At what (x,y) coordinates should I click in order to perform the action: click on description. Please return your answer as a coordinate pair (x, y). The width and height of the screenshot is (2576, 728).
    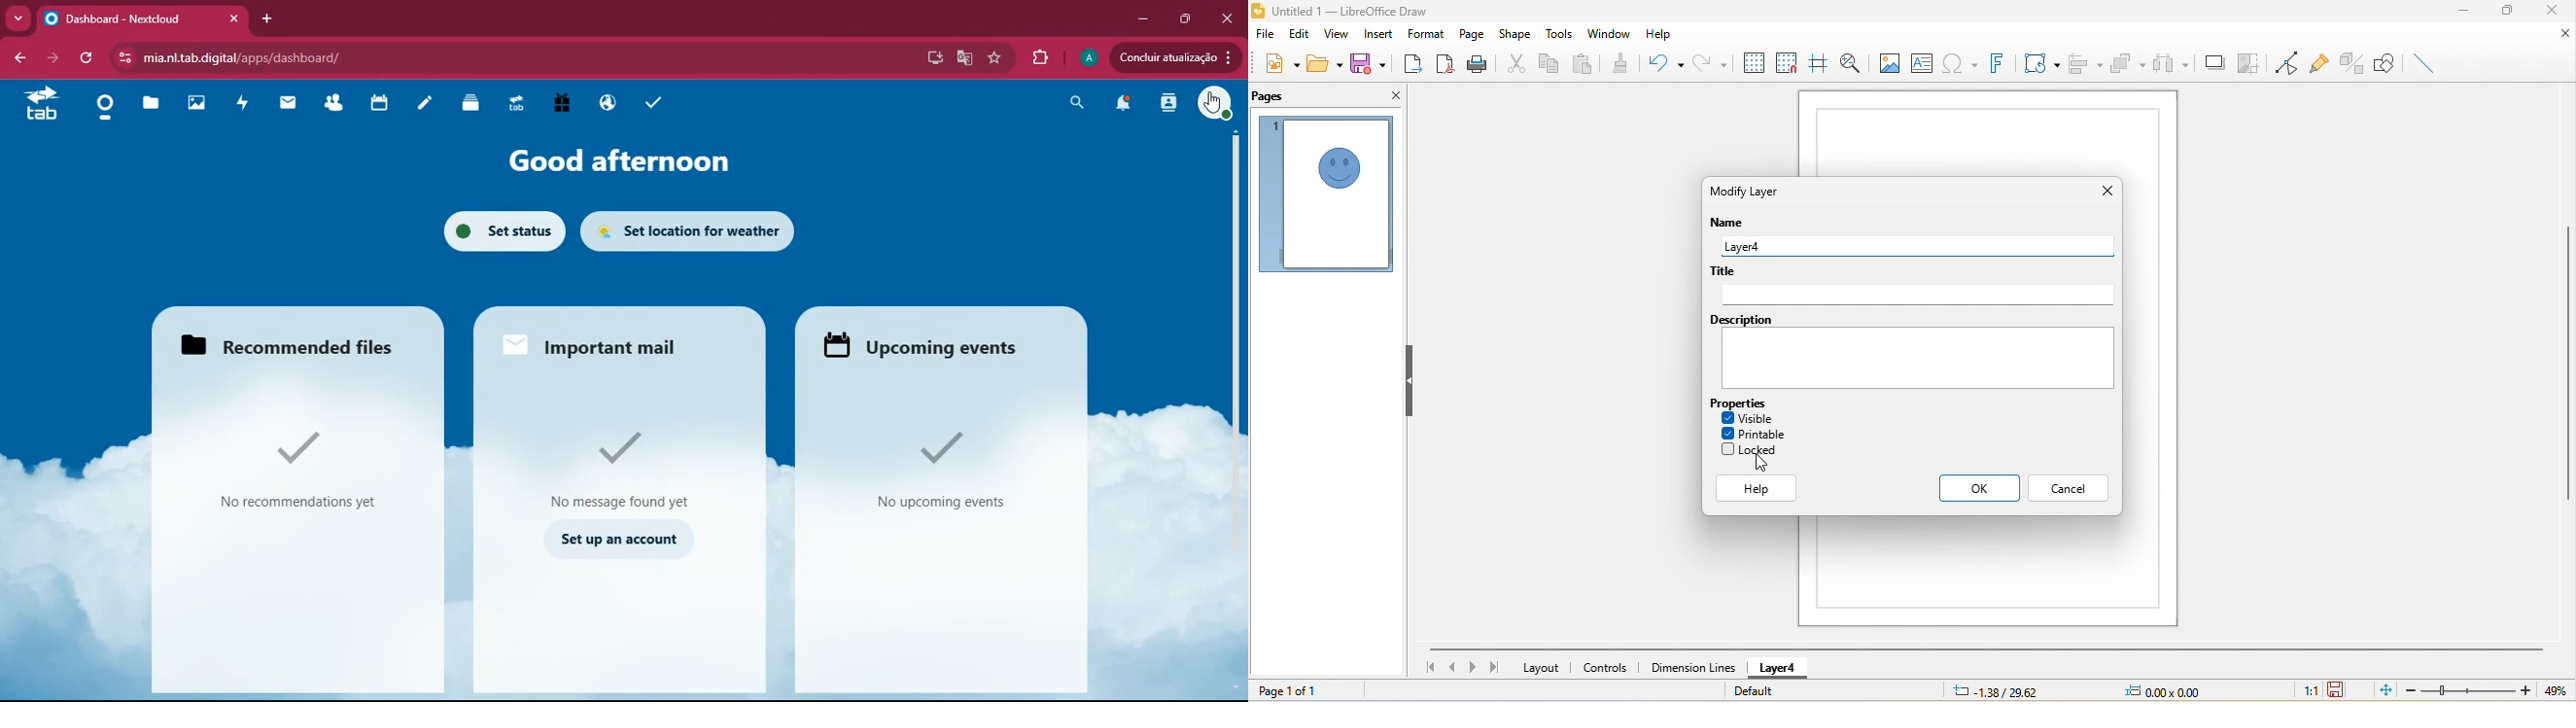
    Looking at the image, I should click on (1912, 356).